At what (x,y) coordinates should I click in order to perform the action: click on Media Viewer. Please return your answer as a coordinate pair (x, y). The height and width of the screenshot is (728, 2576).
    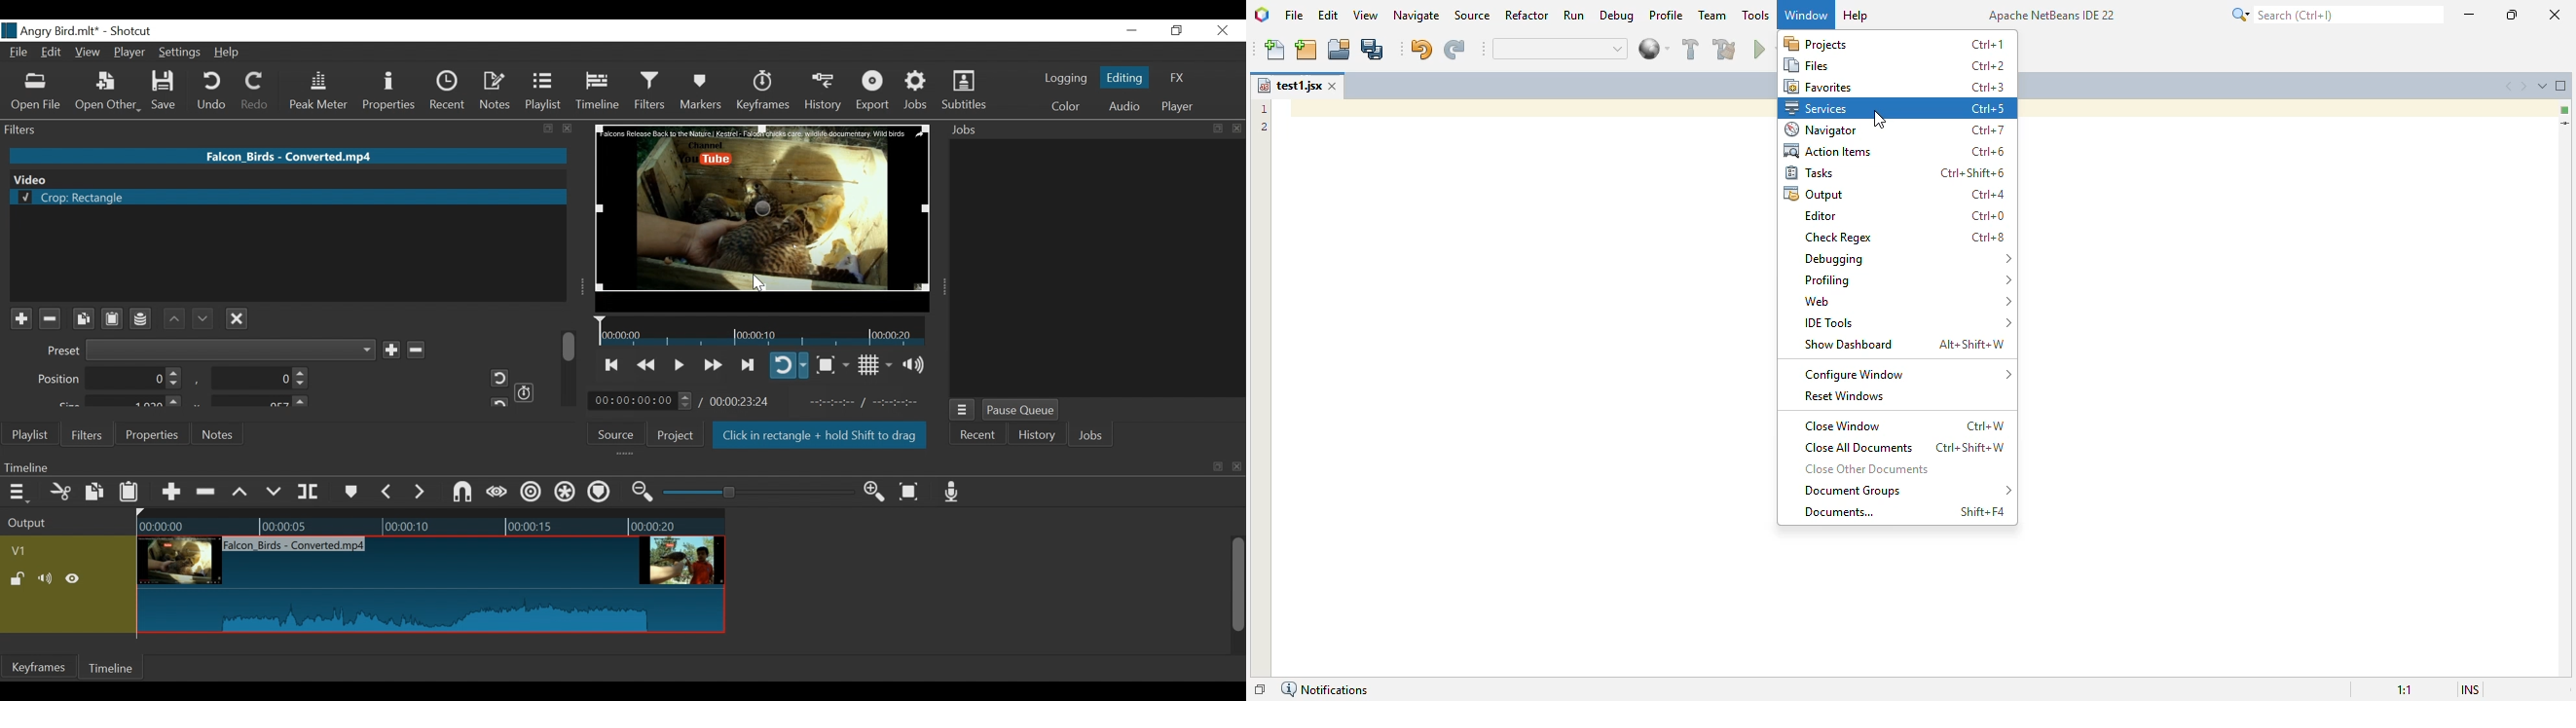
    Looking at the image, I should click on (763, 217).